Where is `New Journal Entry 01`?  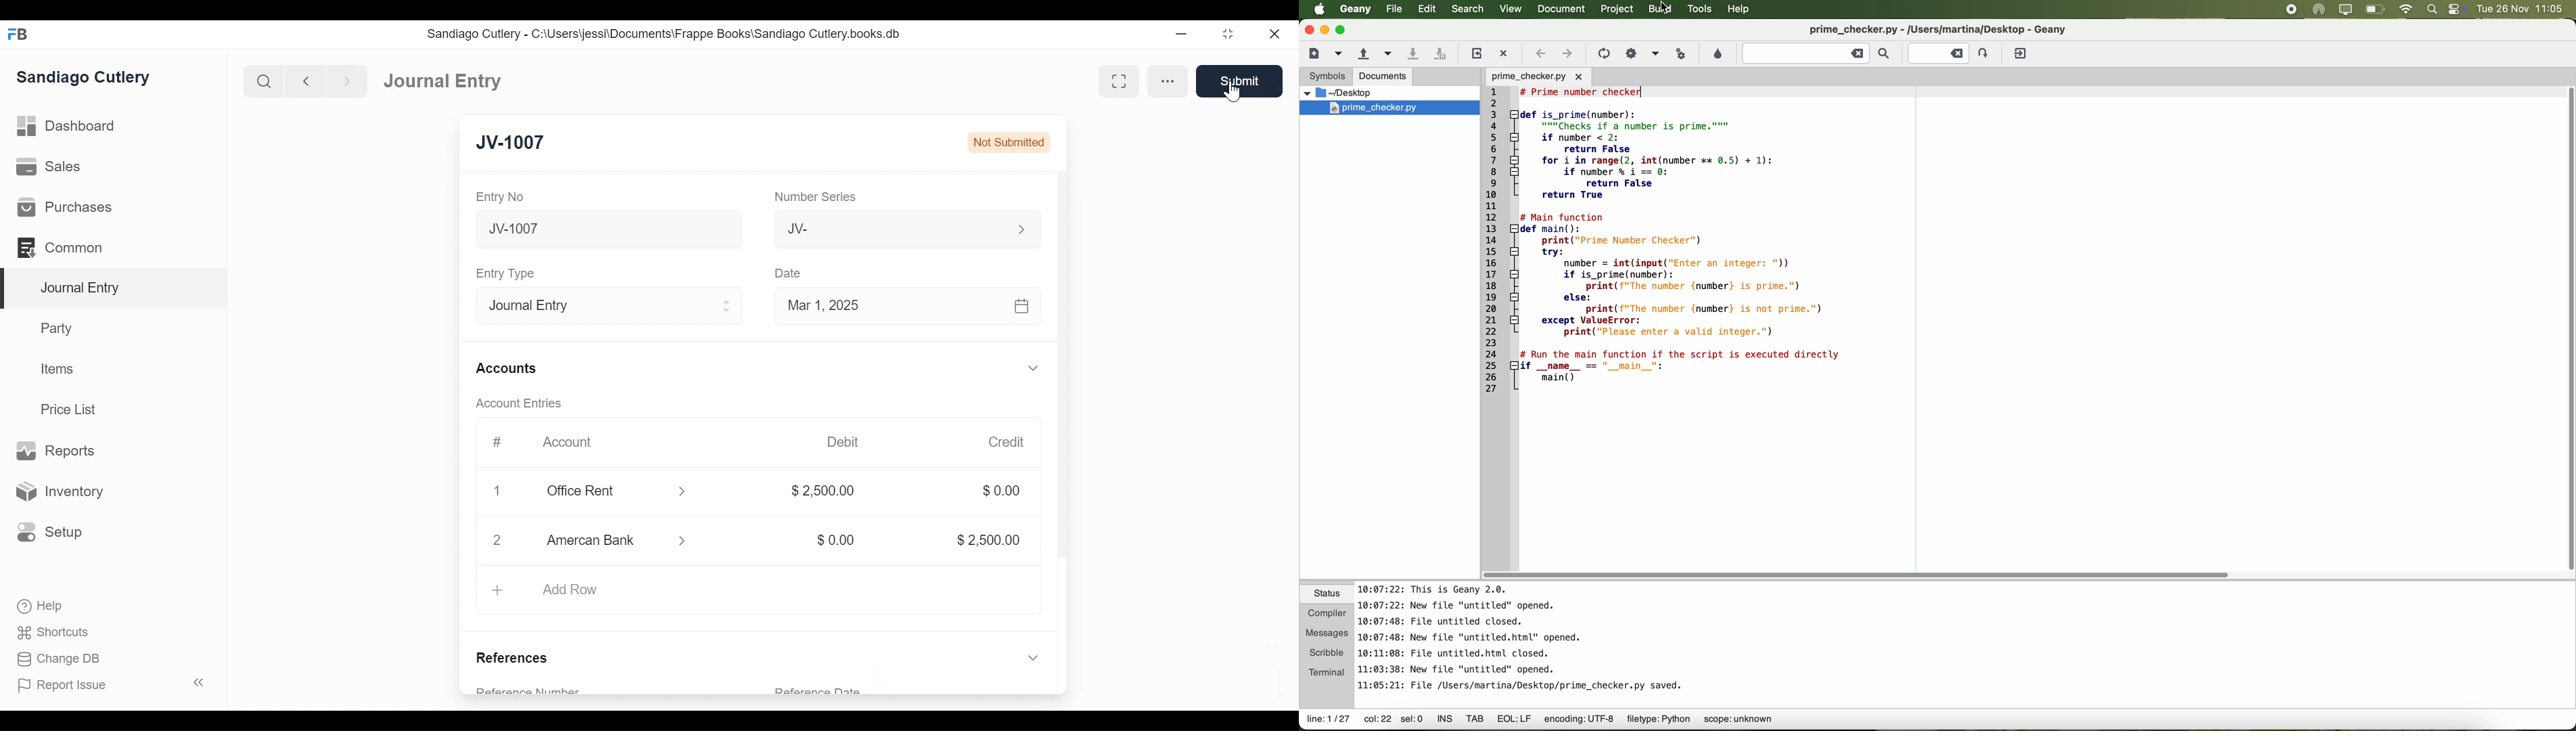 New Journal Entry 01 is located at coordinates (605, 228).